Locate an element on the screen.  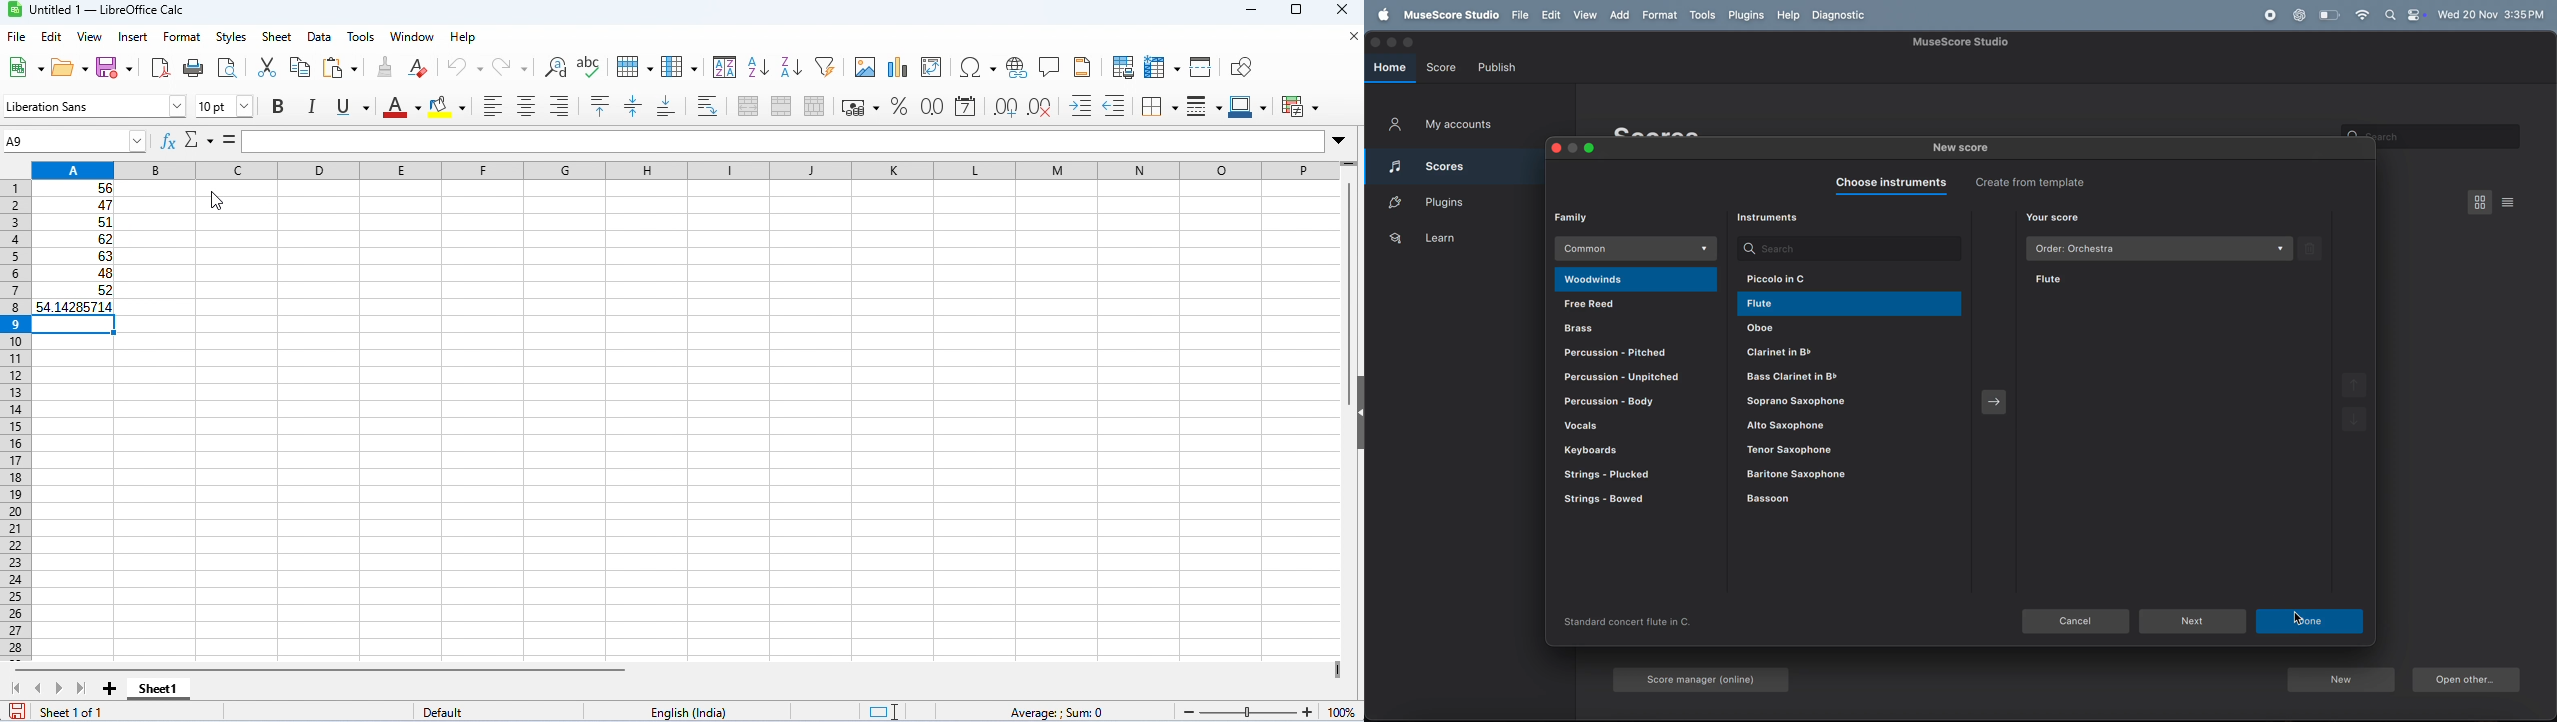
view is located at coordinates (1587, 15).